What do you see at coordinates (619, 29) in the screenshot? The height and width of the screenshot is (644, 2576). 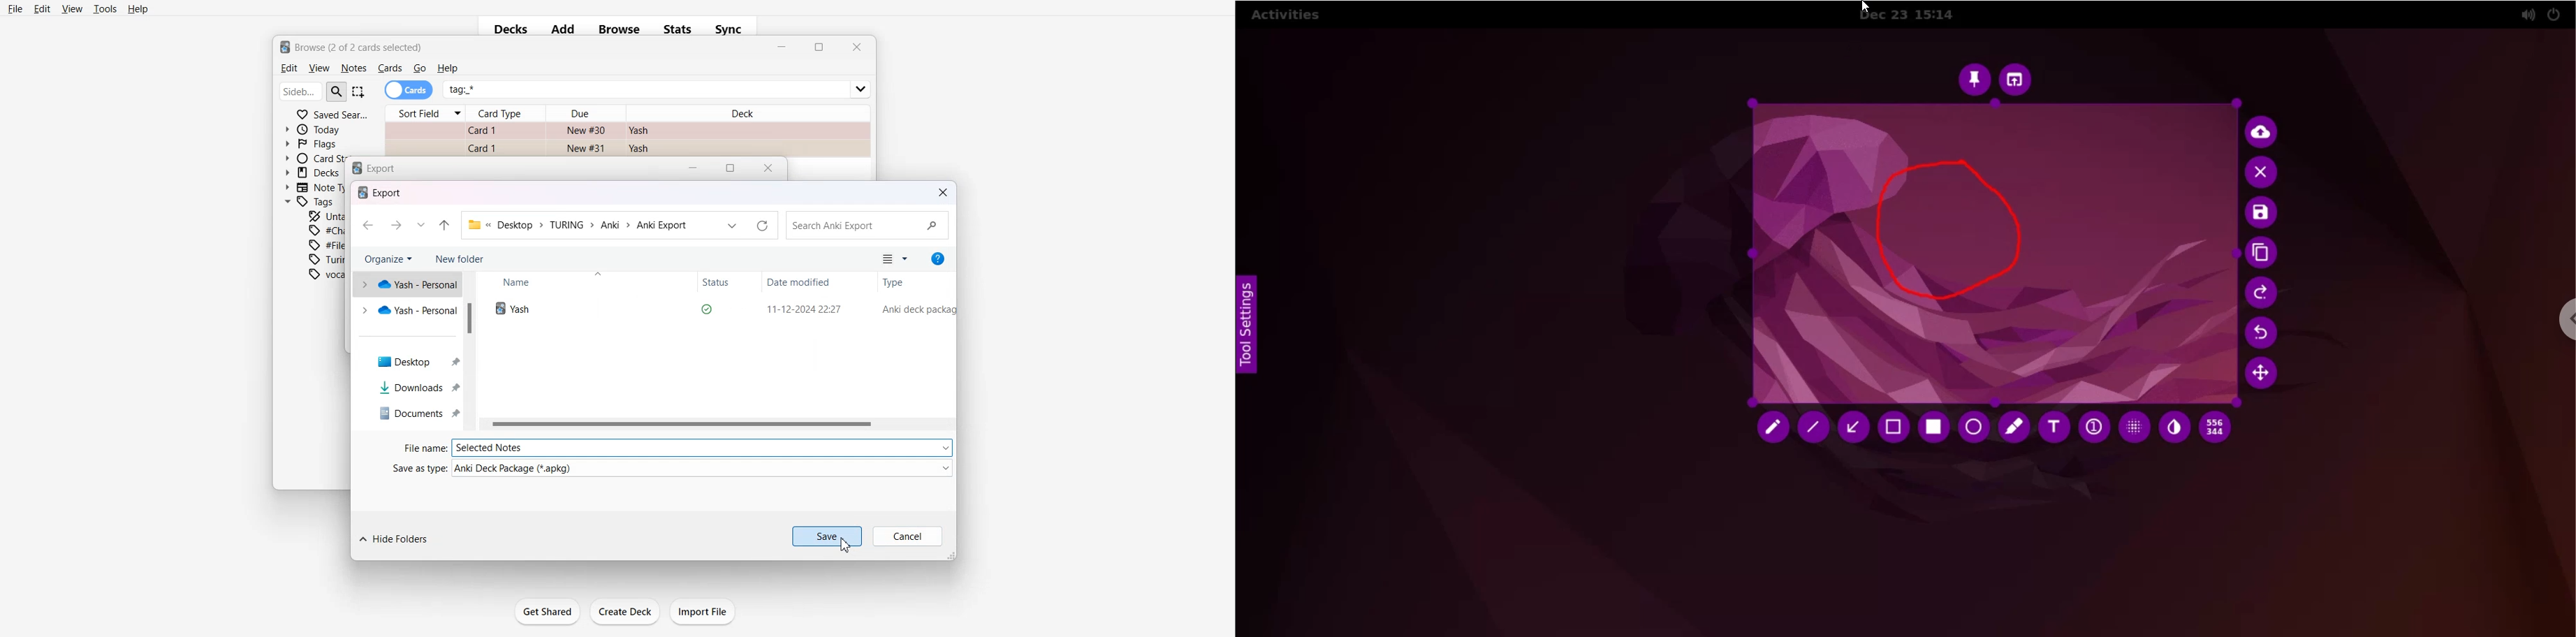 I see `Browse` at bounding box center [619, 29].